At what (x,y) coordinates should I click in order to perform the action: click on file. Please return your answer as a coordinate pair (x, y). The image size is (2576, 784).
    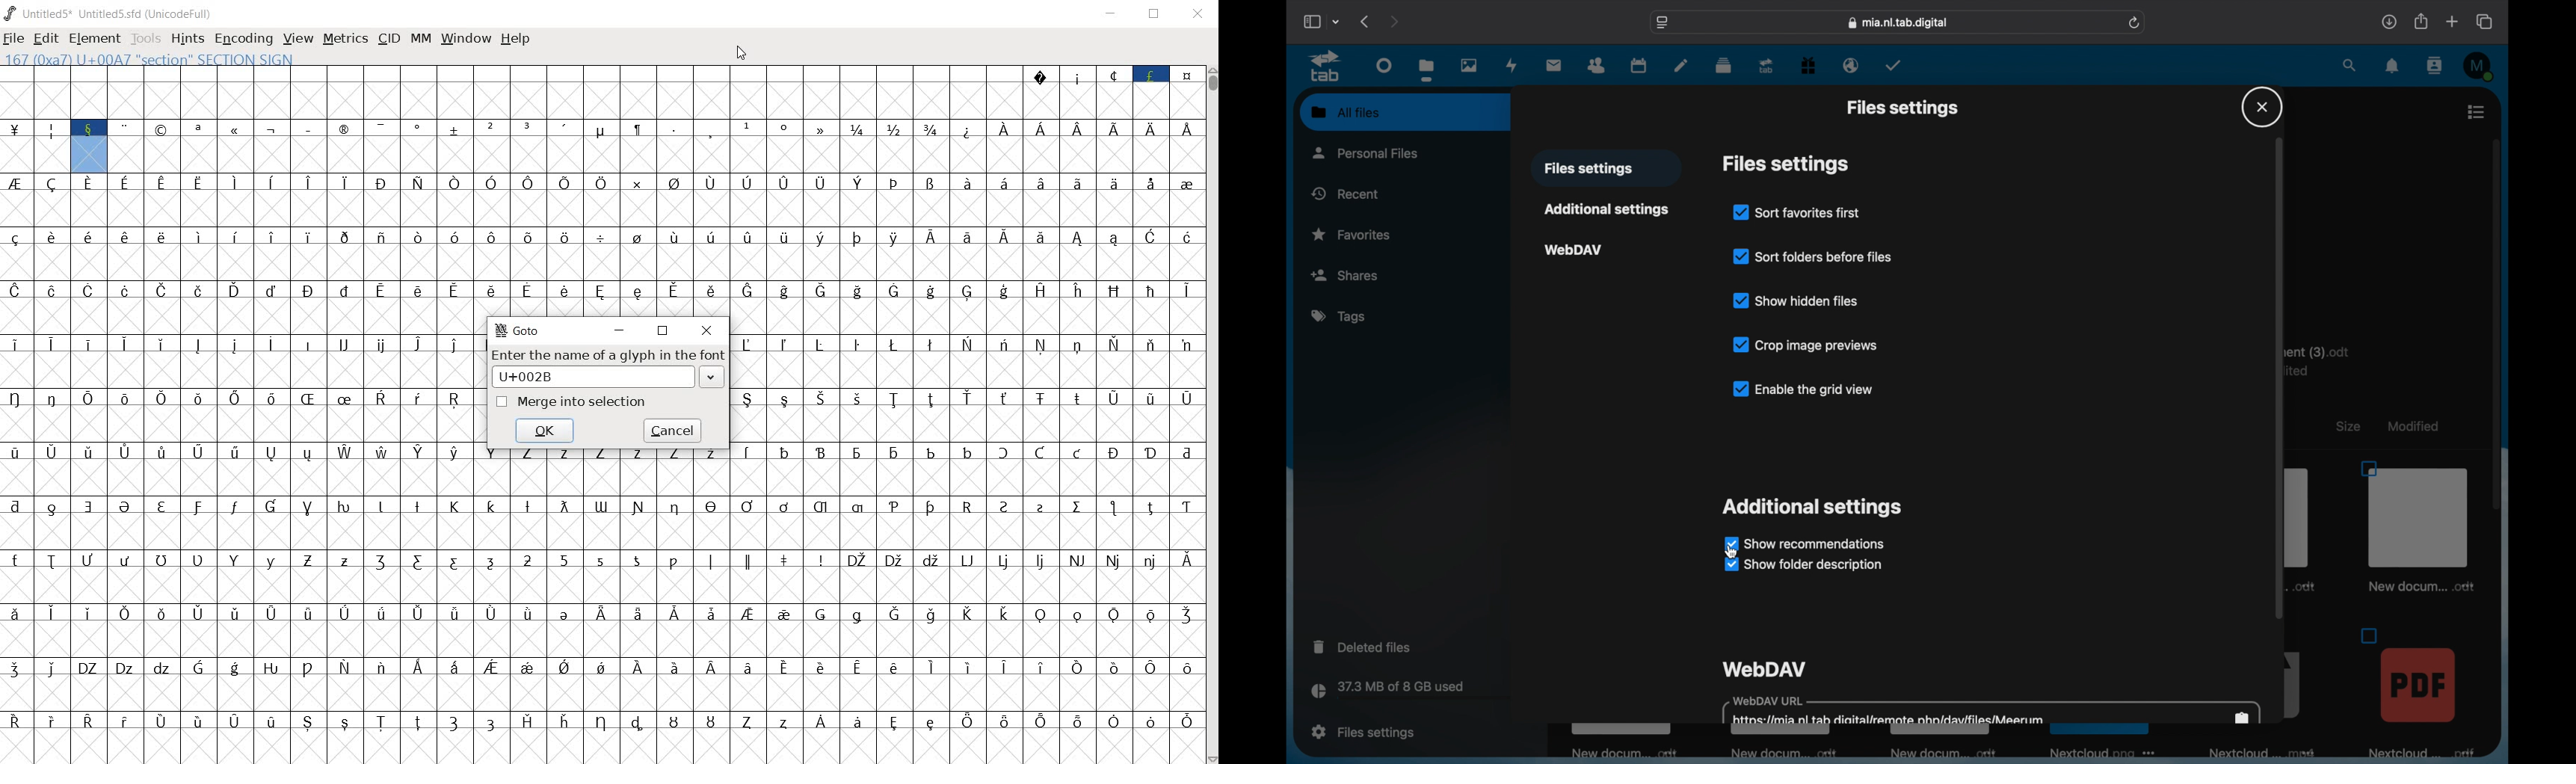
    Looking at the image, I should click on (2417, 692).